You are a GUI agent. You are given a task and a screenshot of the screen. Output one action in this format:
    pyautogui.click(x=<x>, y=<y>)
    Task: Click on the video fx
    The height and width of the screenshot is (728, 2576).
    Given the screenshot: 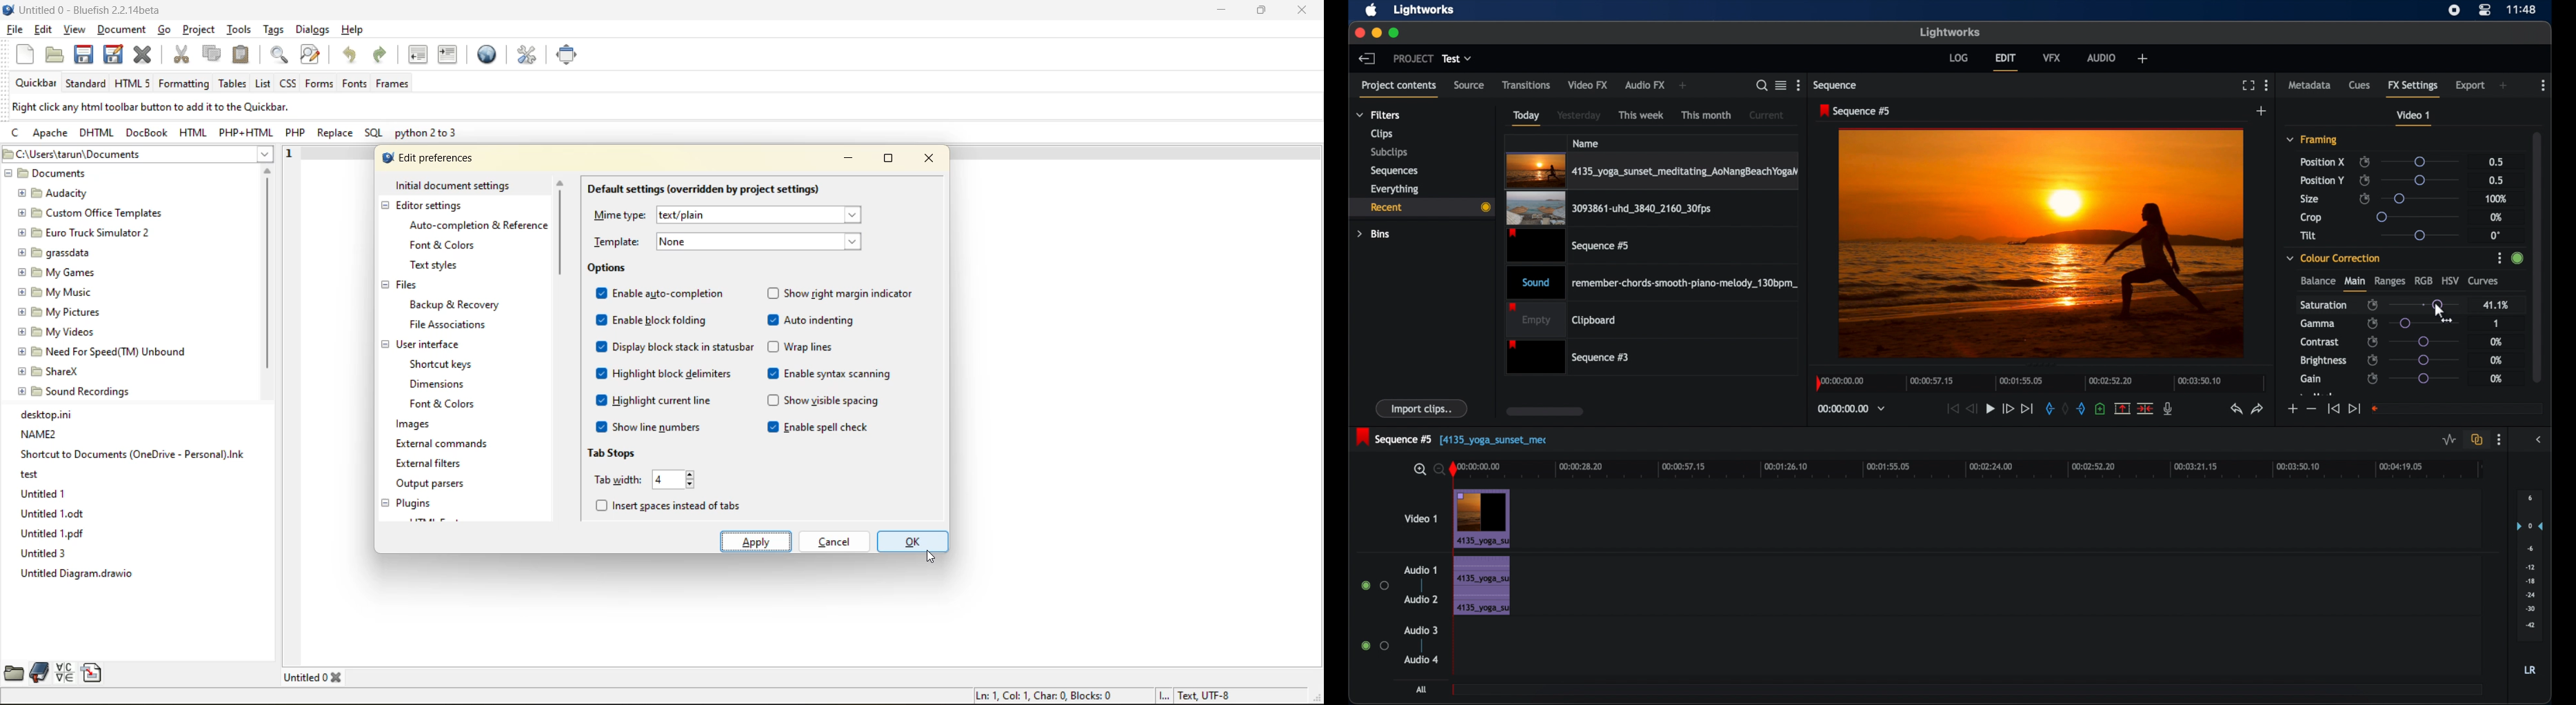 What is the action you would take?
    pyautogui.click(x=1589, y=85)
    